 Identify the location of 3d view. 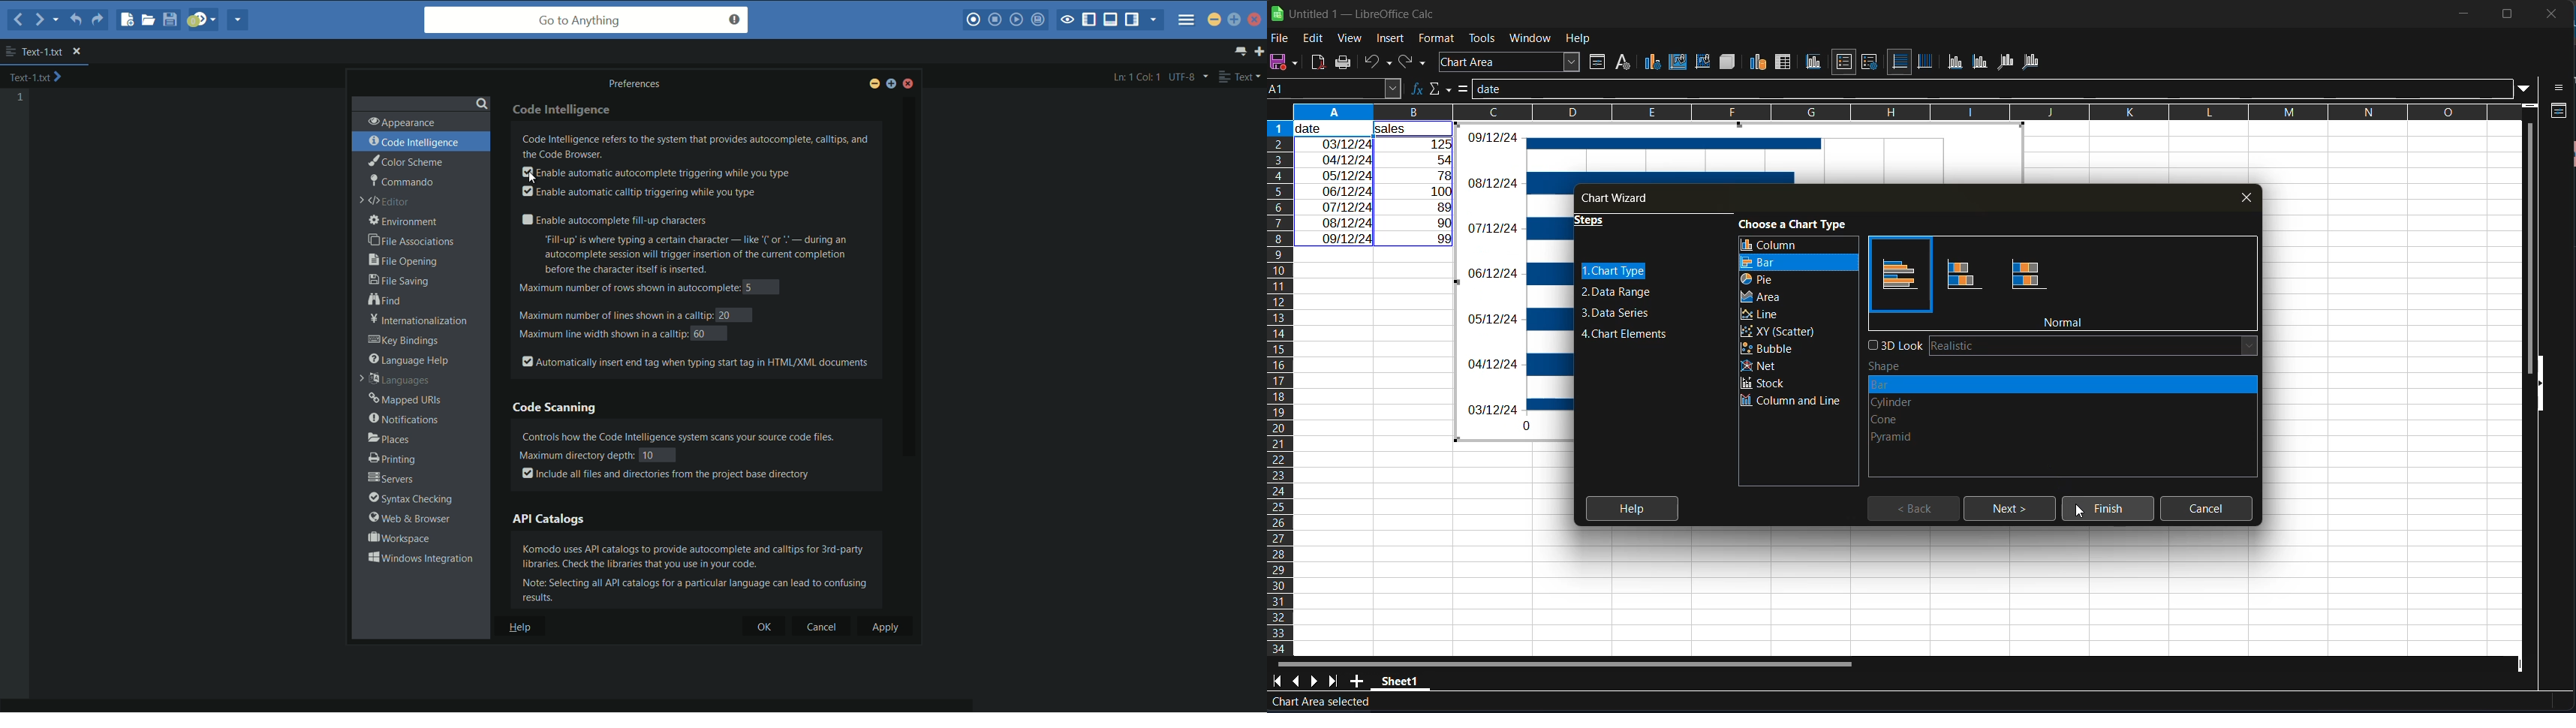
(1727, 62).